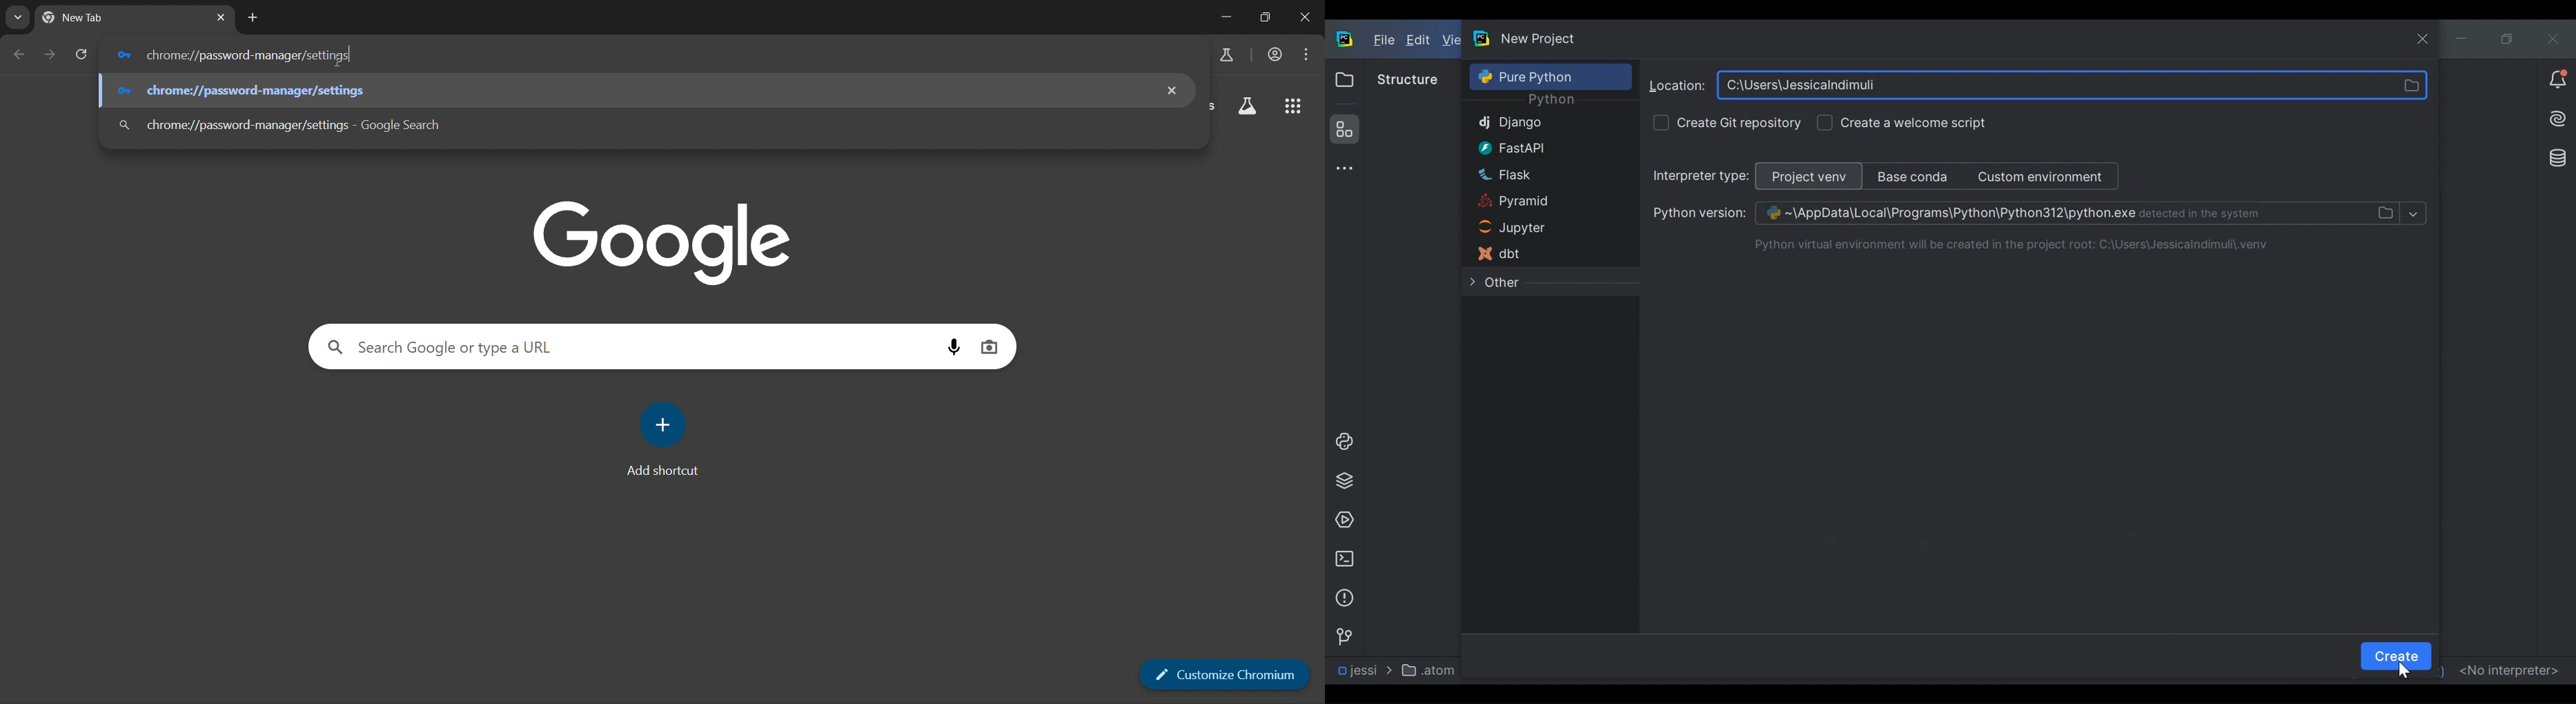 This screenshot has width=2576, height=728. What do you see at coordinates (1292, 108) in the screenshot?
I see `google apps` at bounding box center [1292, 108].